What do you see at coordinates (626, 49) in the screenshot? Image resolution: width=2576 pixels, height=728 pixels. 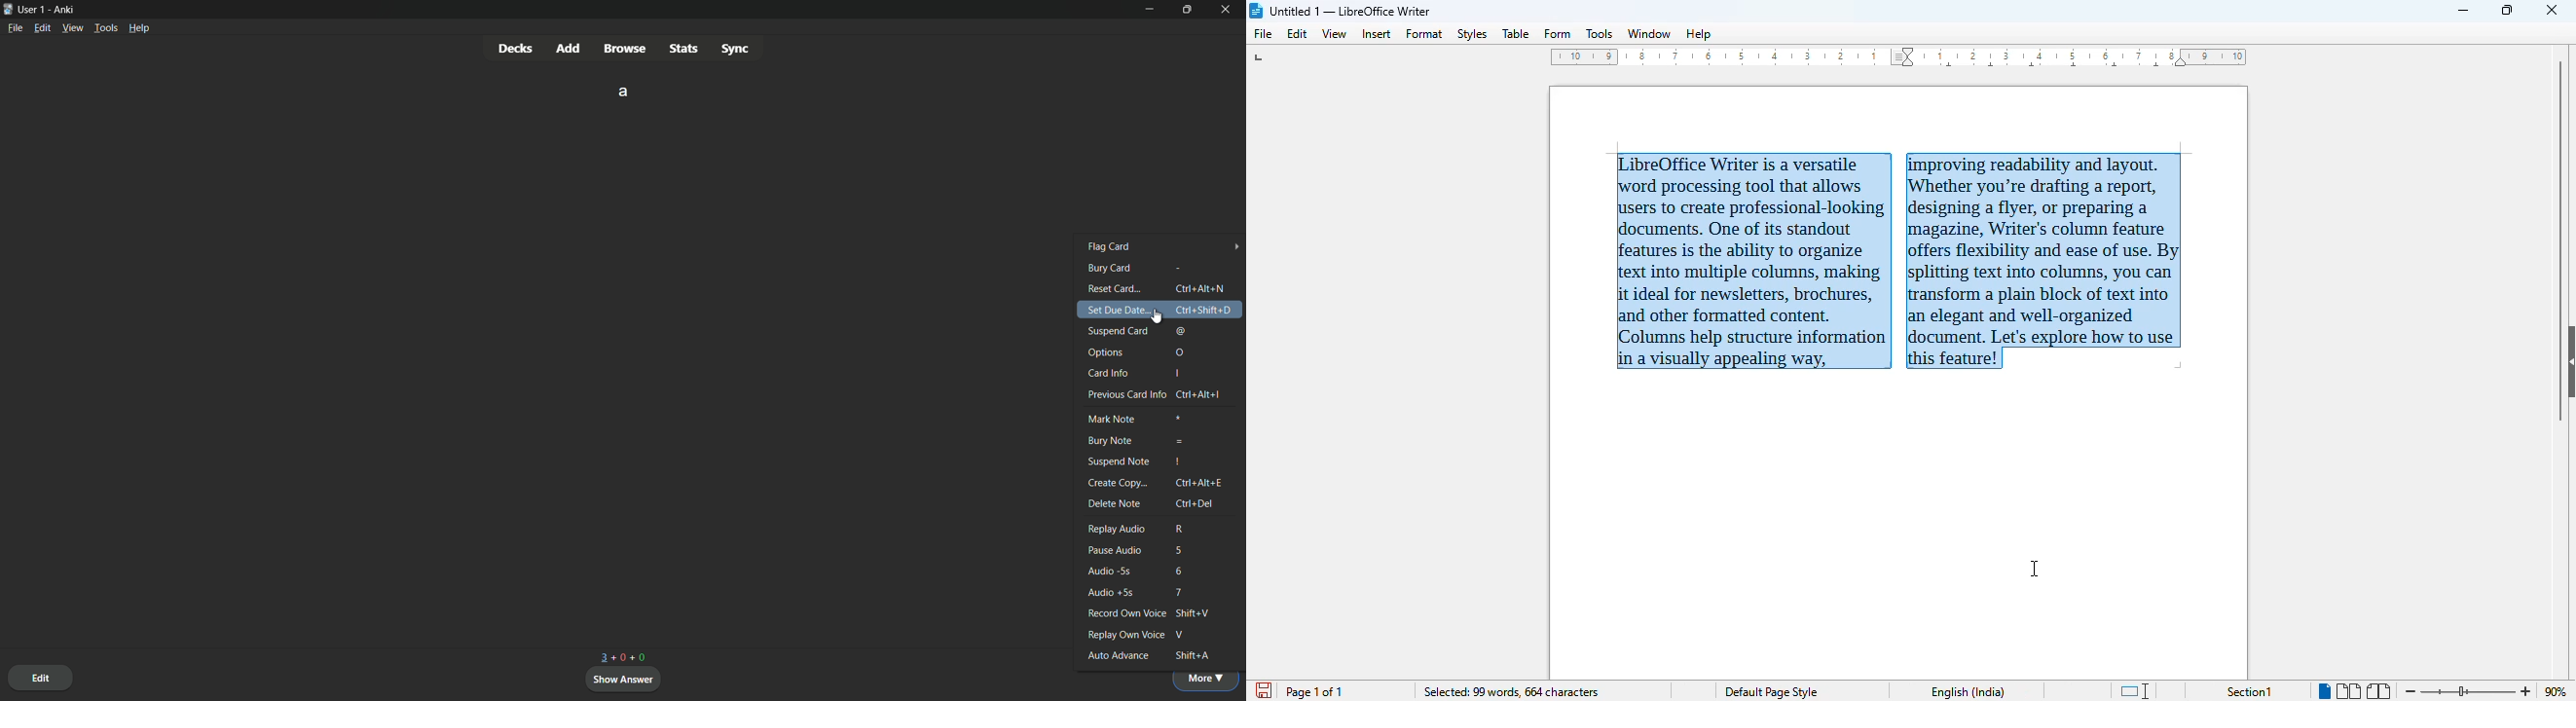 I see `browse` at bounding box center [626, 49].